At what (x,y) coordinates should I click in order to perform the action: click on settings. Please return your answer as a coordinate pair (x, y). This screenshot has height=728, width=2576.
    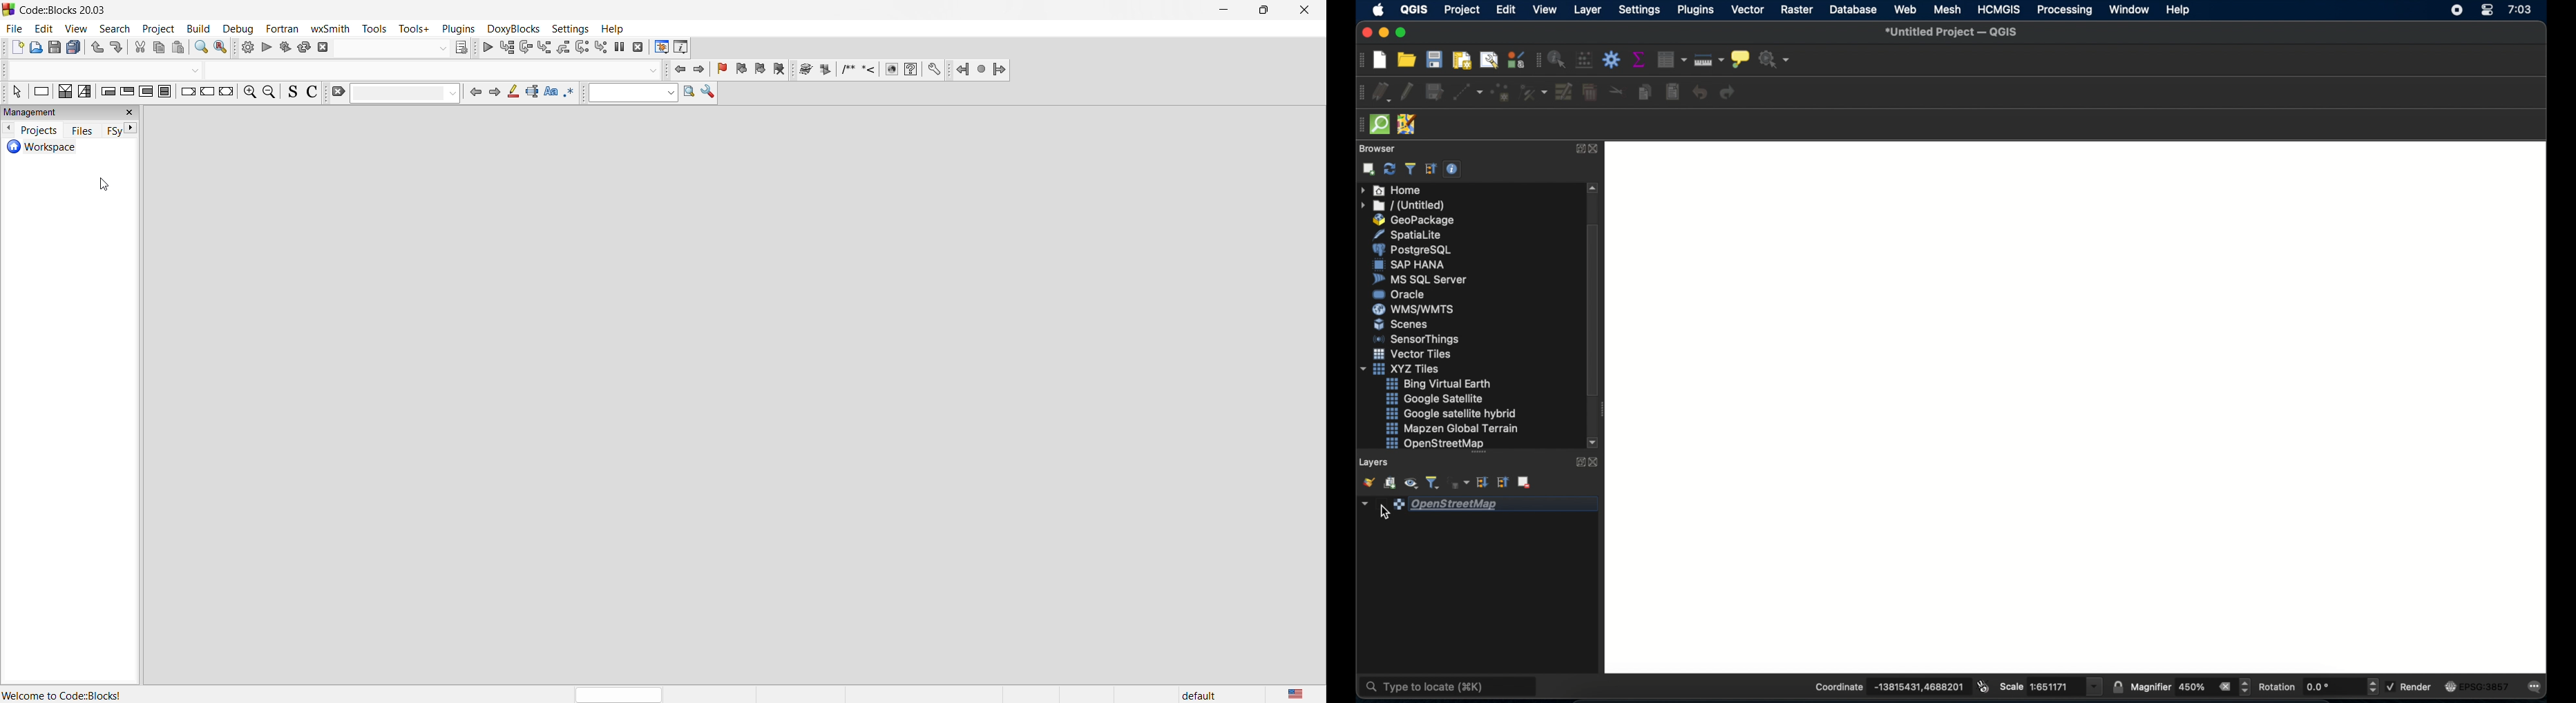
    Looking at the image, I should click on (569, 28).